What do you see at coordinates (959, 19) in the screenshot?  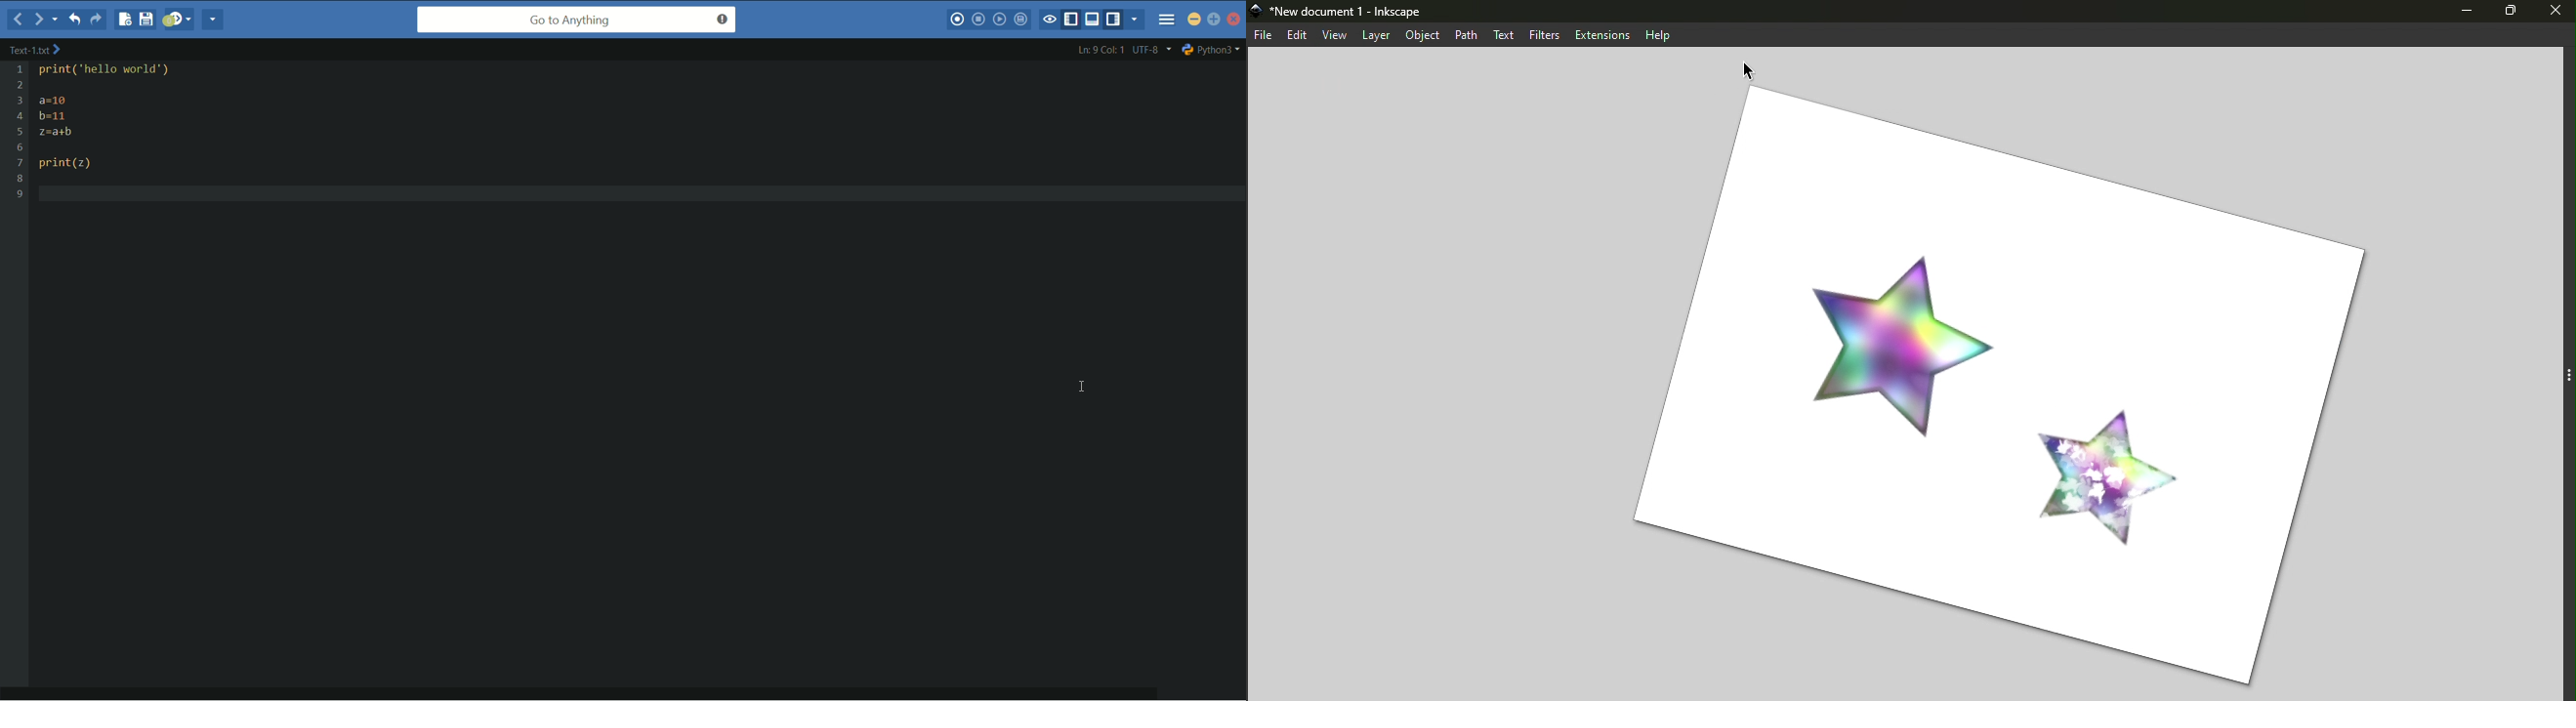 I see `record macro` at bounding box center [959, 19].